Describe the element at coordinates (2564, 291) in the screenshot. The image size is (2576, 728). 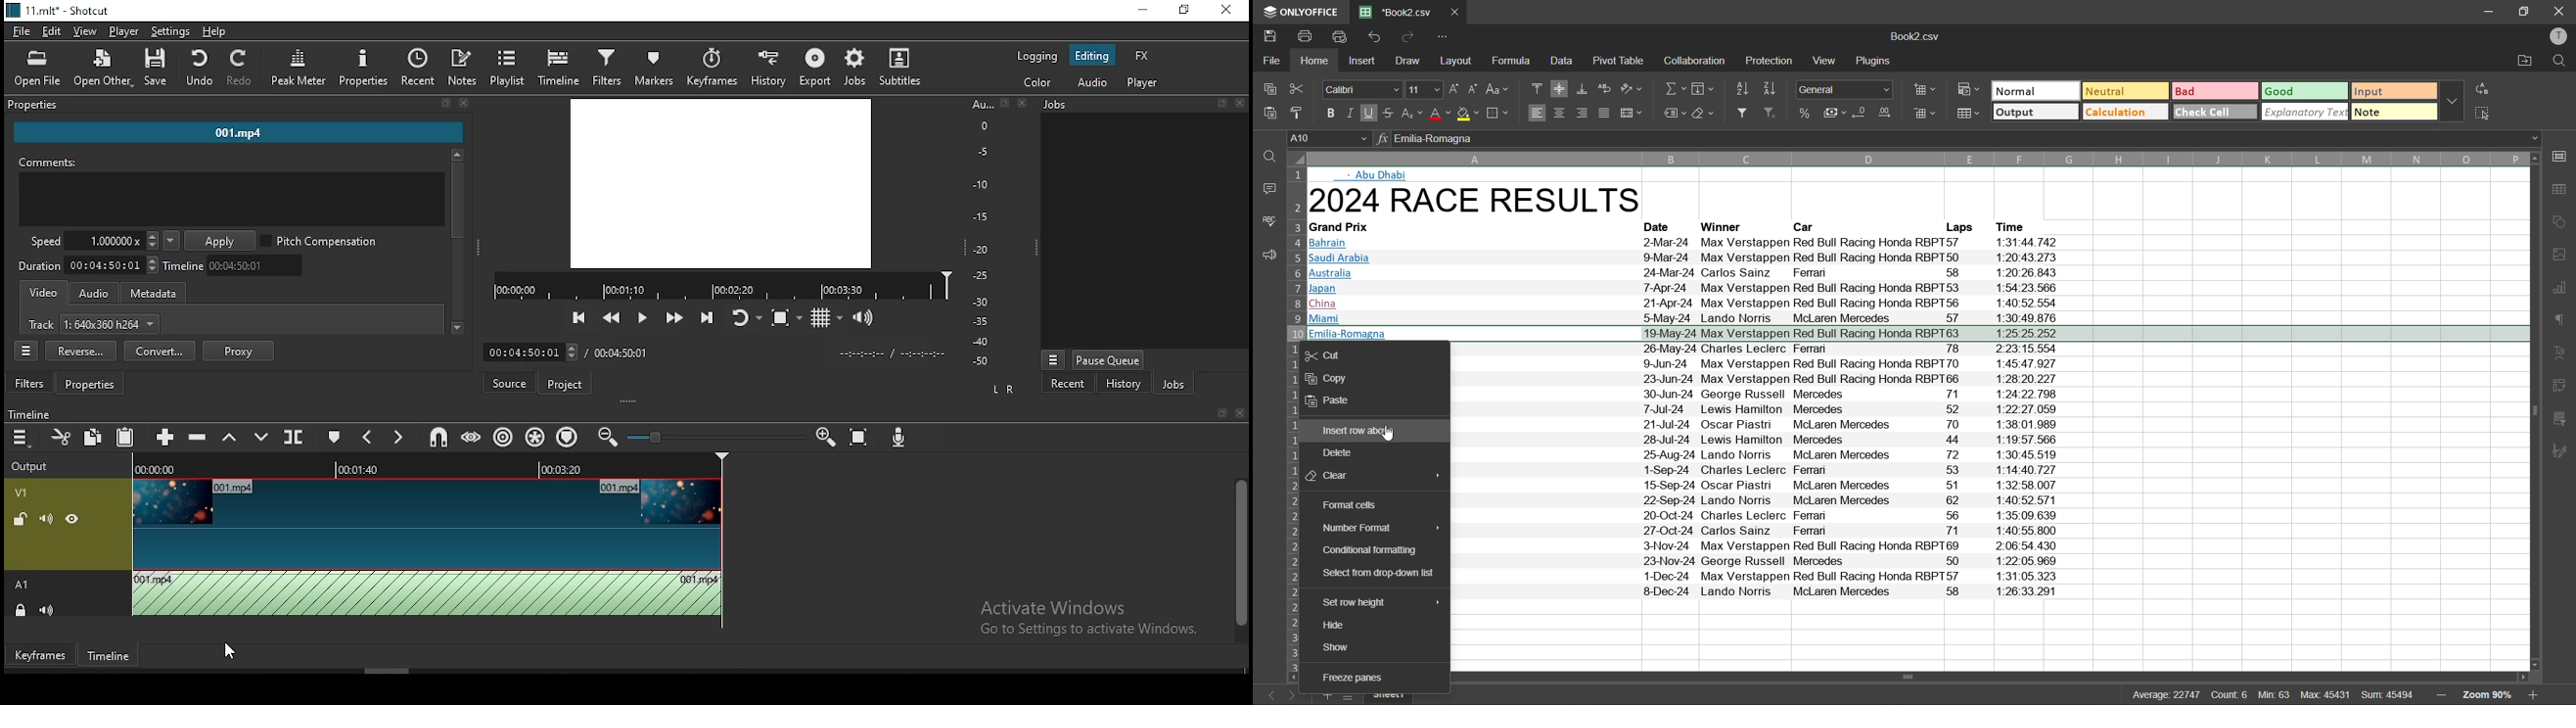
I see `charts` at that location.